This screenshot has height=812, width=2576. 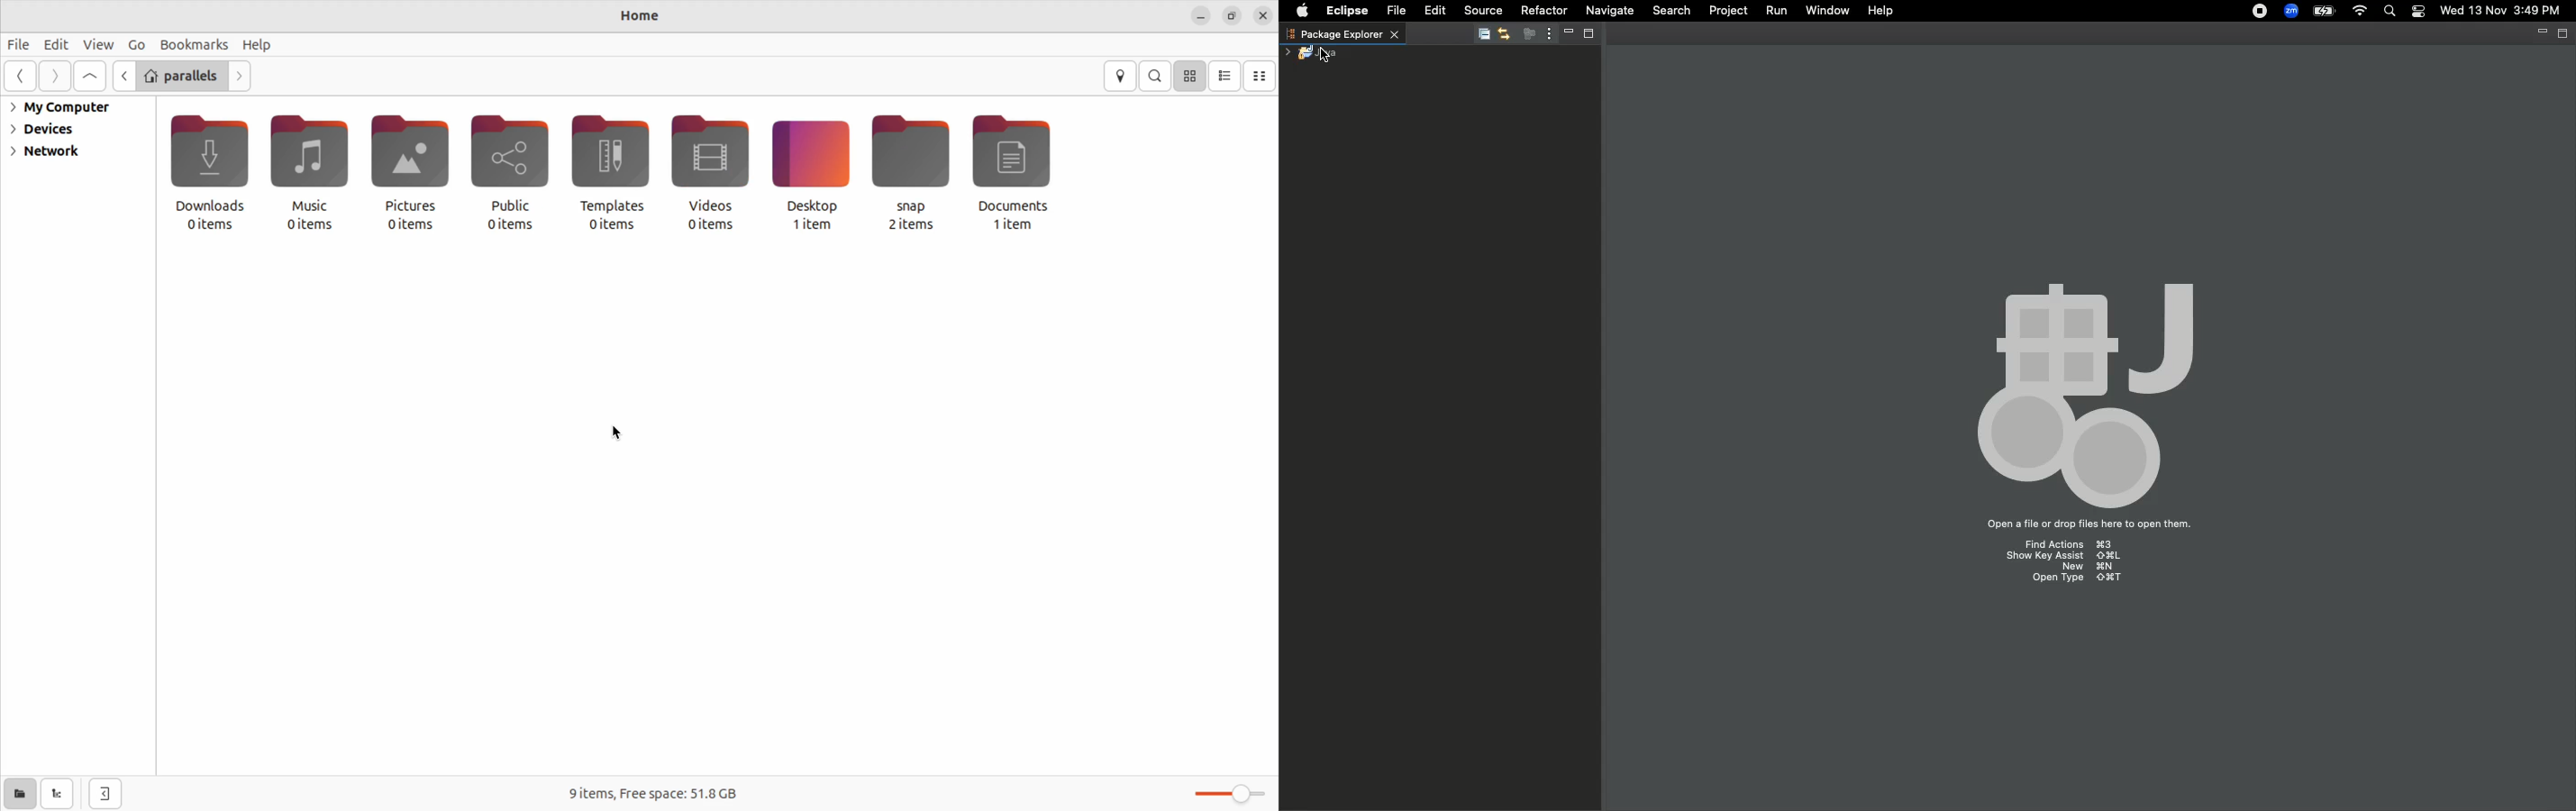 I want to click on Go to first page, so click(x=90, y=78).